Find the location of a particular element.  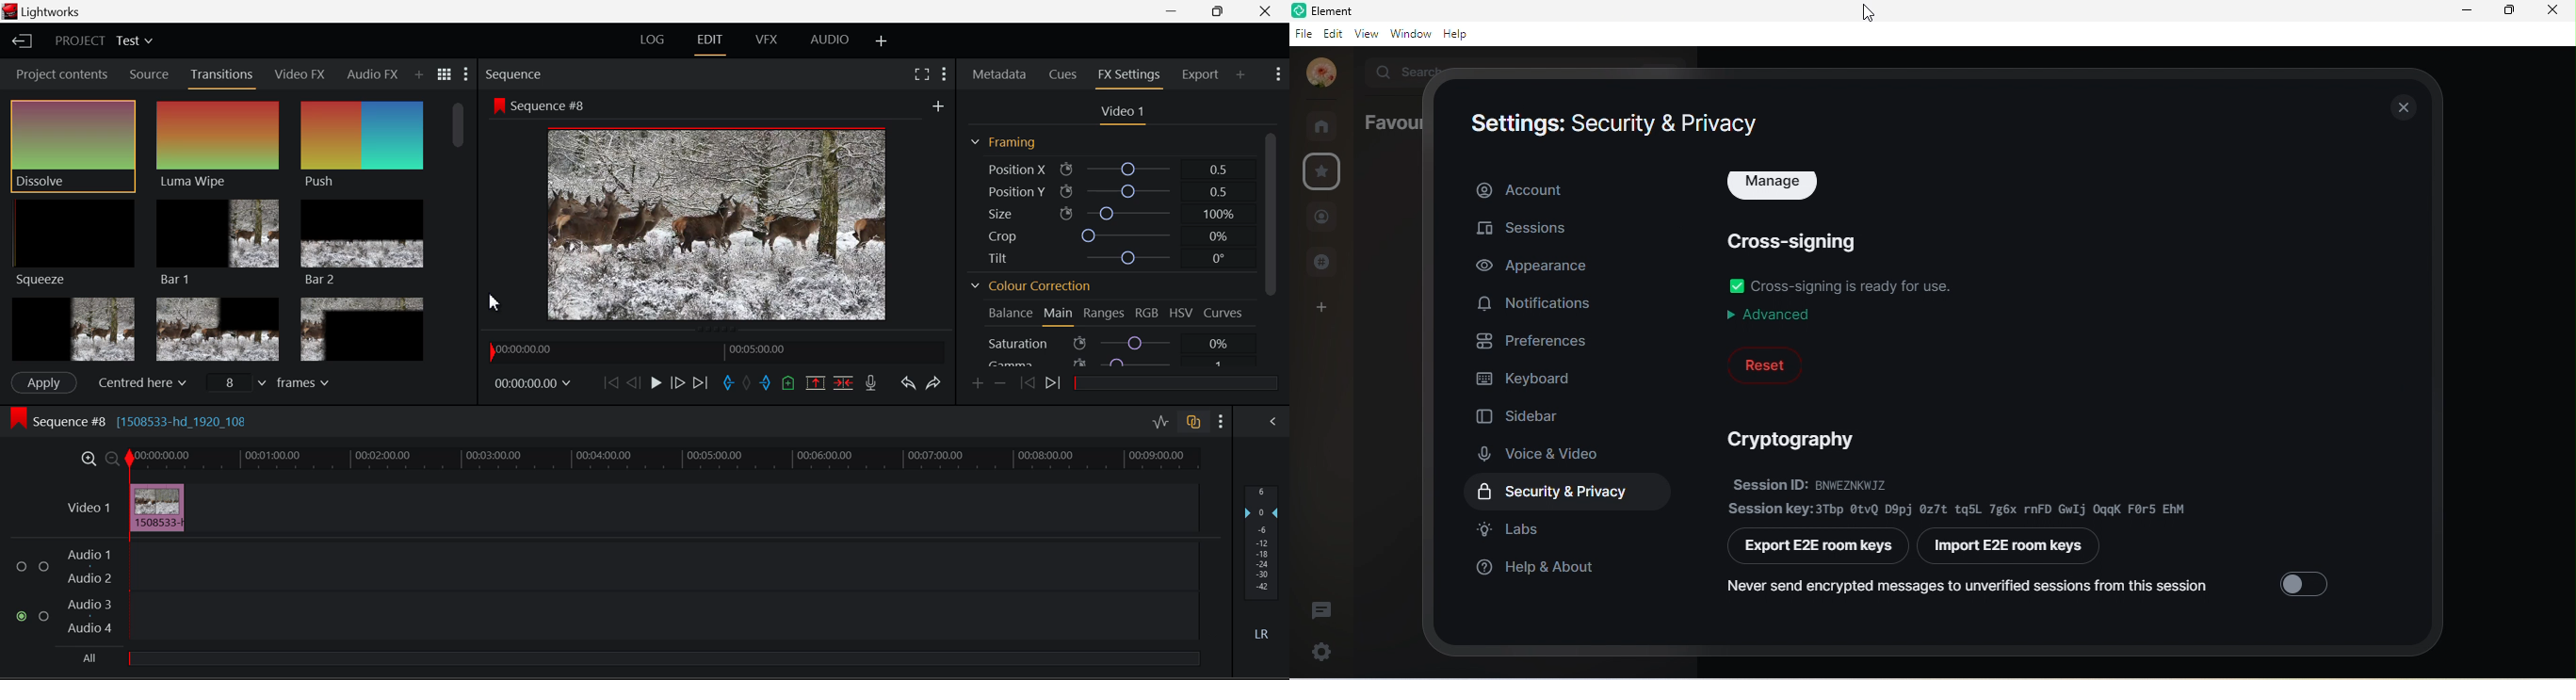

Scroll Bar is located at coordinates (461, 228).